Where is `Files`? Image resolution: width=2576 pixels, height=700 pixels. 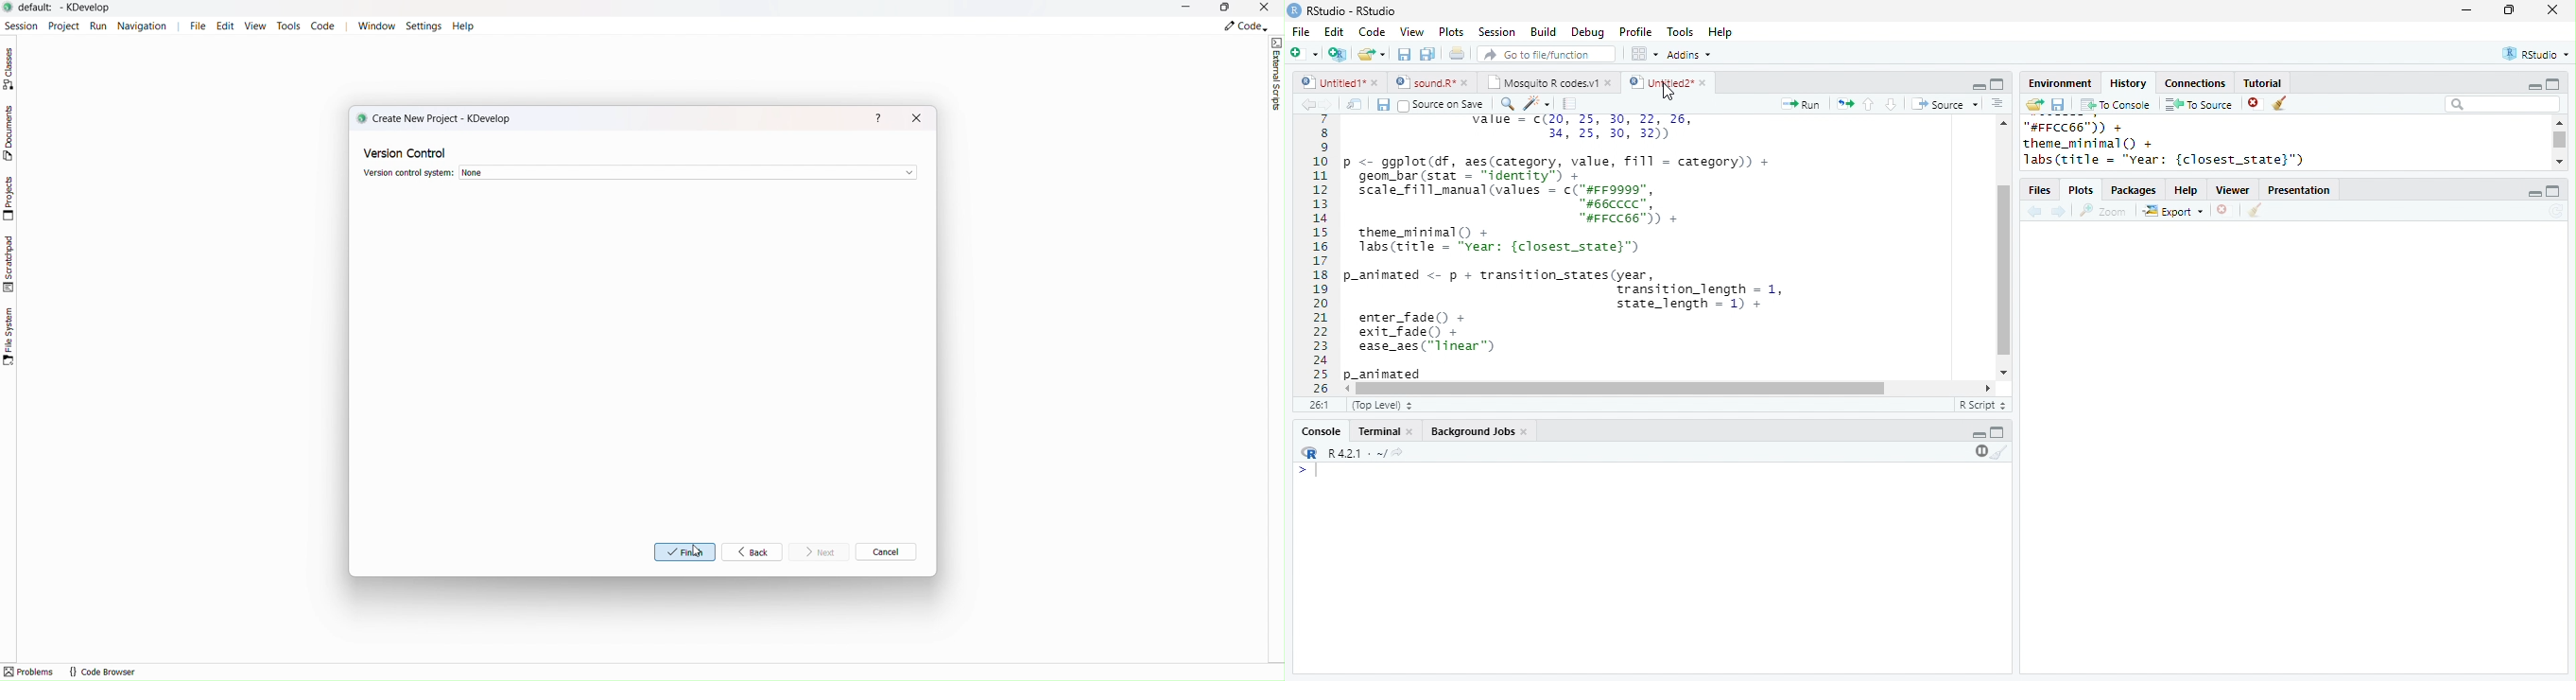 Files is located at coordinates (2039, 190).